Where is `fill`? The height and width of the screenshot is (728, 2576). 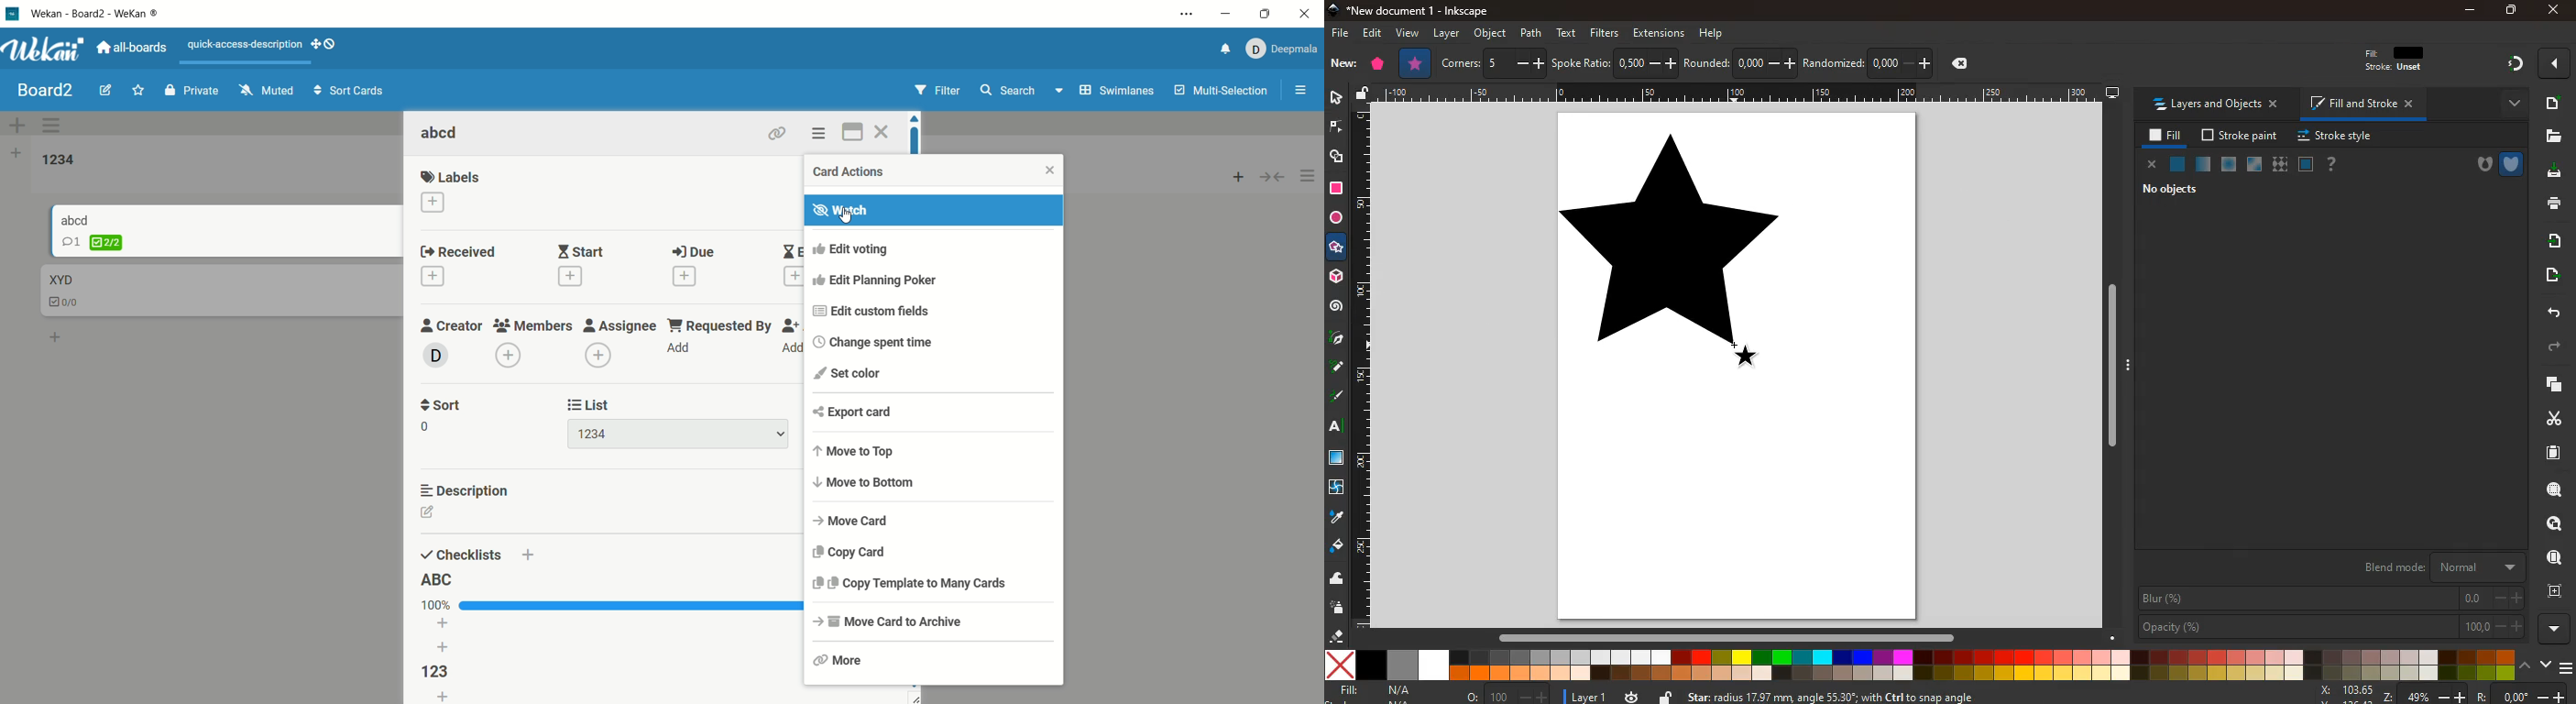
fill is located at coordinates (1375, 690).